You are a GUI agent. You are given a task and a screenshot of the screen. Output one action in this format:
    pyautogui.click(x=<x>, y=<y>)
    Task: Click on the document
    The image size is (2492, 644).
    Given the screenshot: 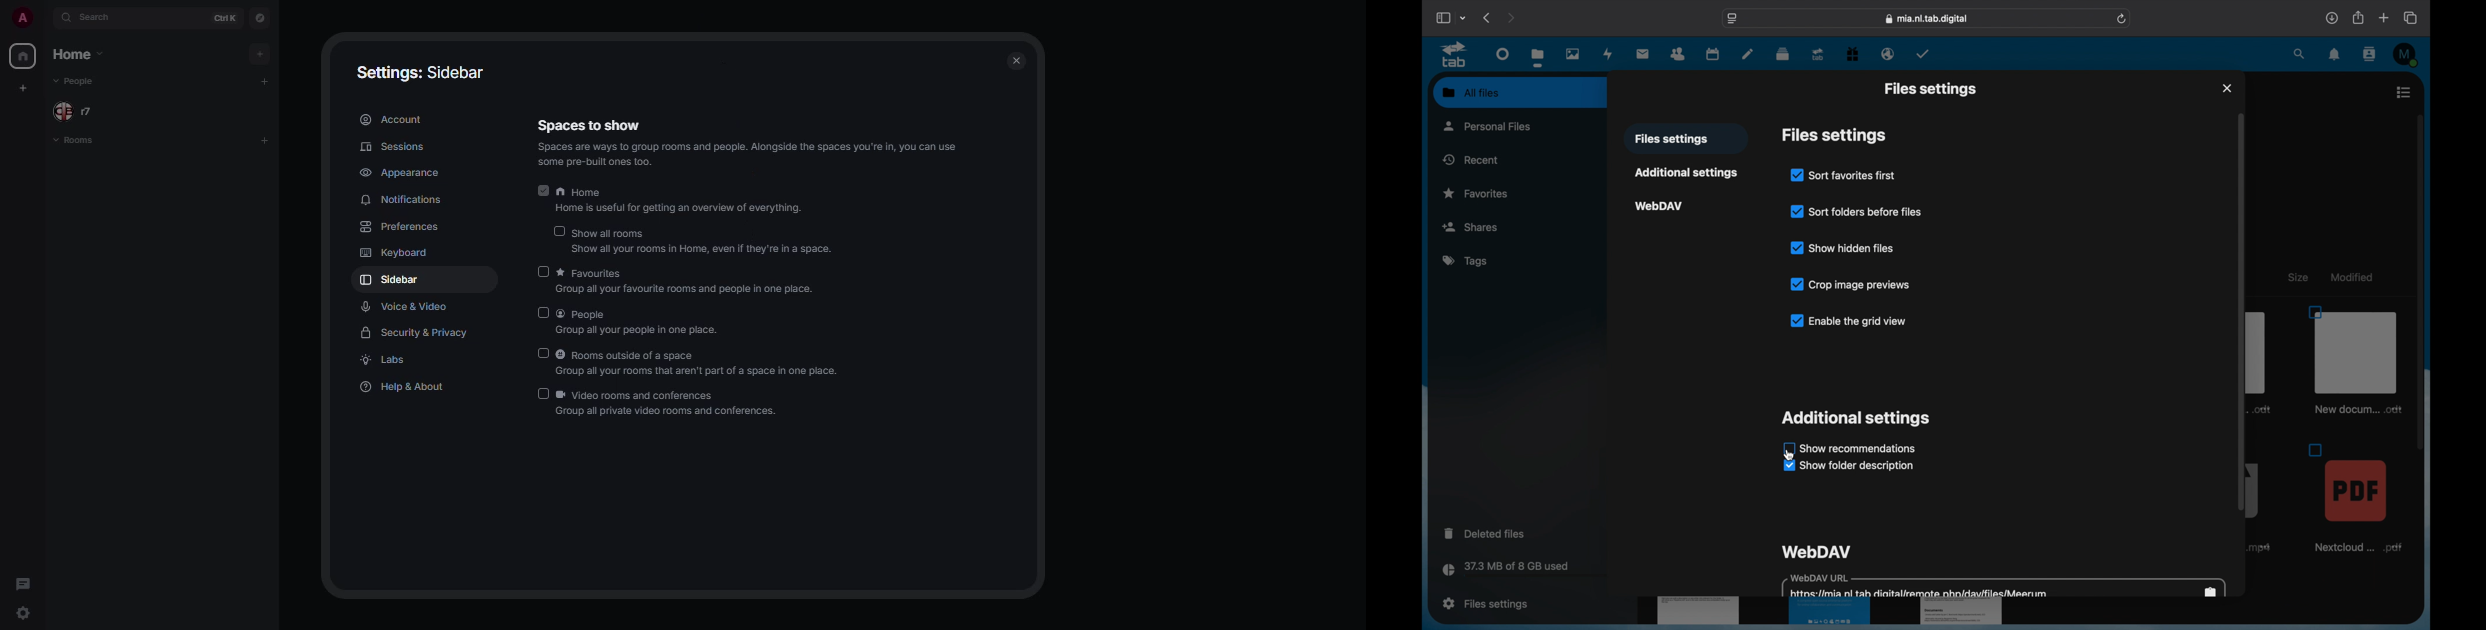 What is the action you would take?
    pyautogui.click(x=1832, y=616)
    